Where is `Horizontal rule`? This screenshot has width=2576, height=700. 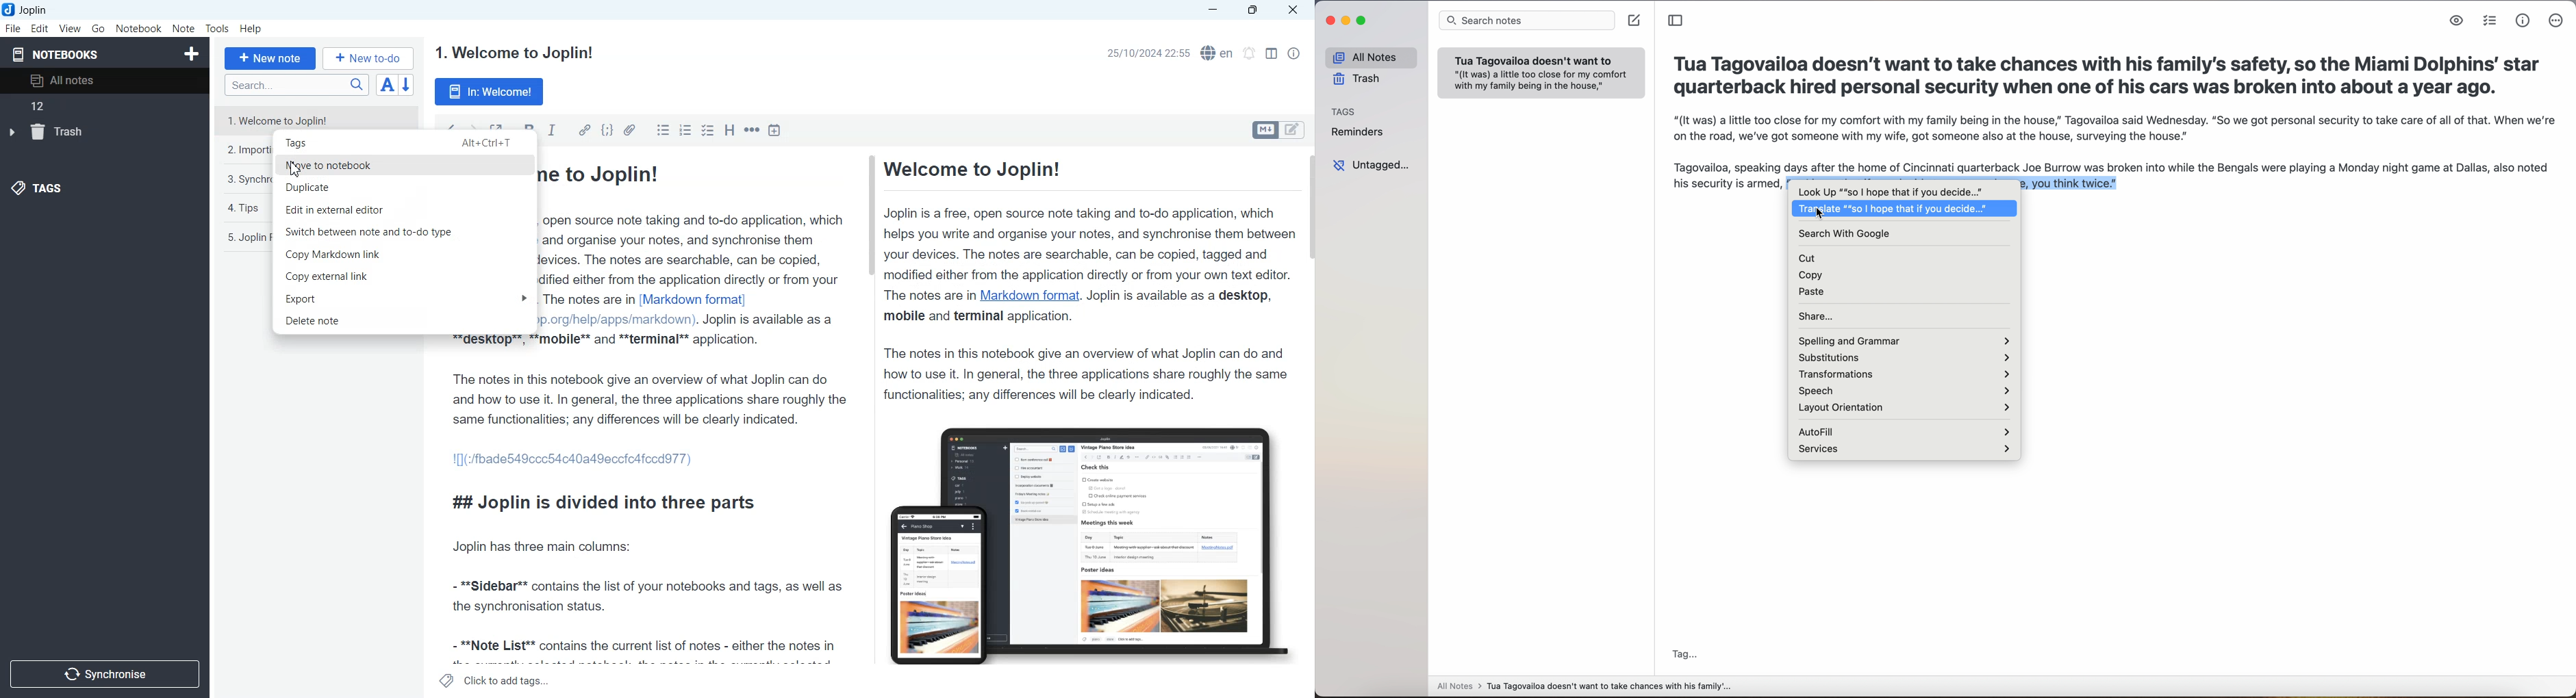 Horizontal rule is located at coordinates (752, 130).